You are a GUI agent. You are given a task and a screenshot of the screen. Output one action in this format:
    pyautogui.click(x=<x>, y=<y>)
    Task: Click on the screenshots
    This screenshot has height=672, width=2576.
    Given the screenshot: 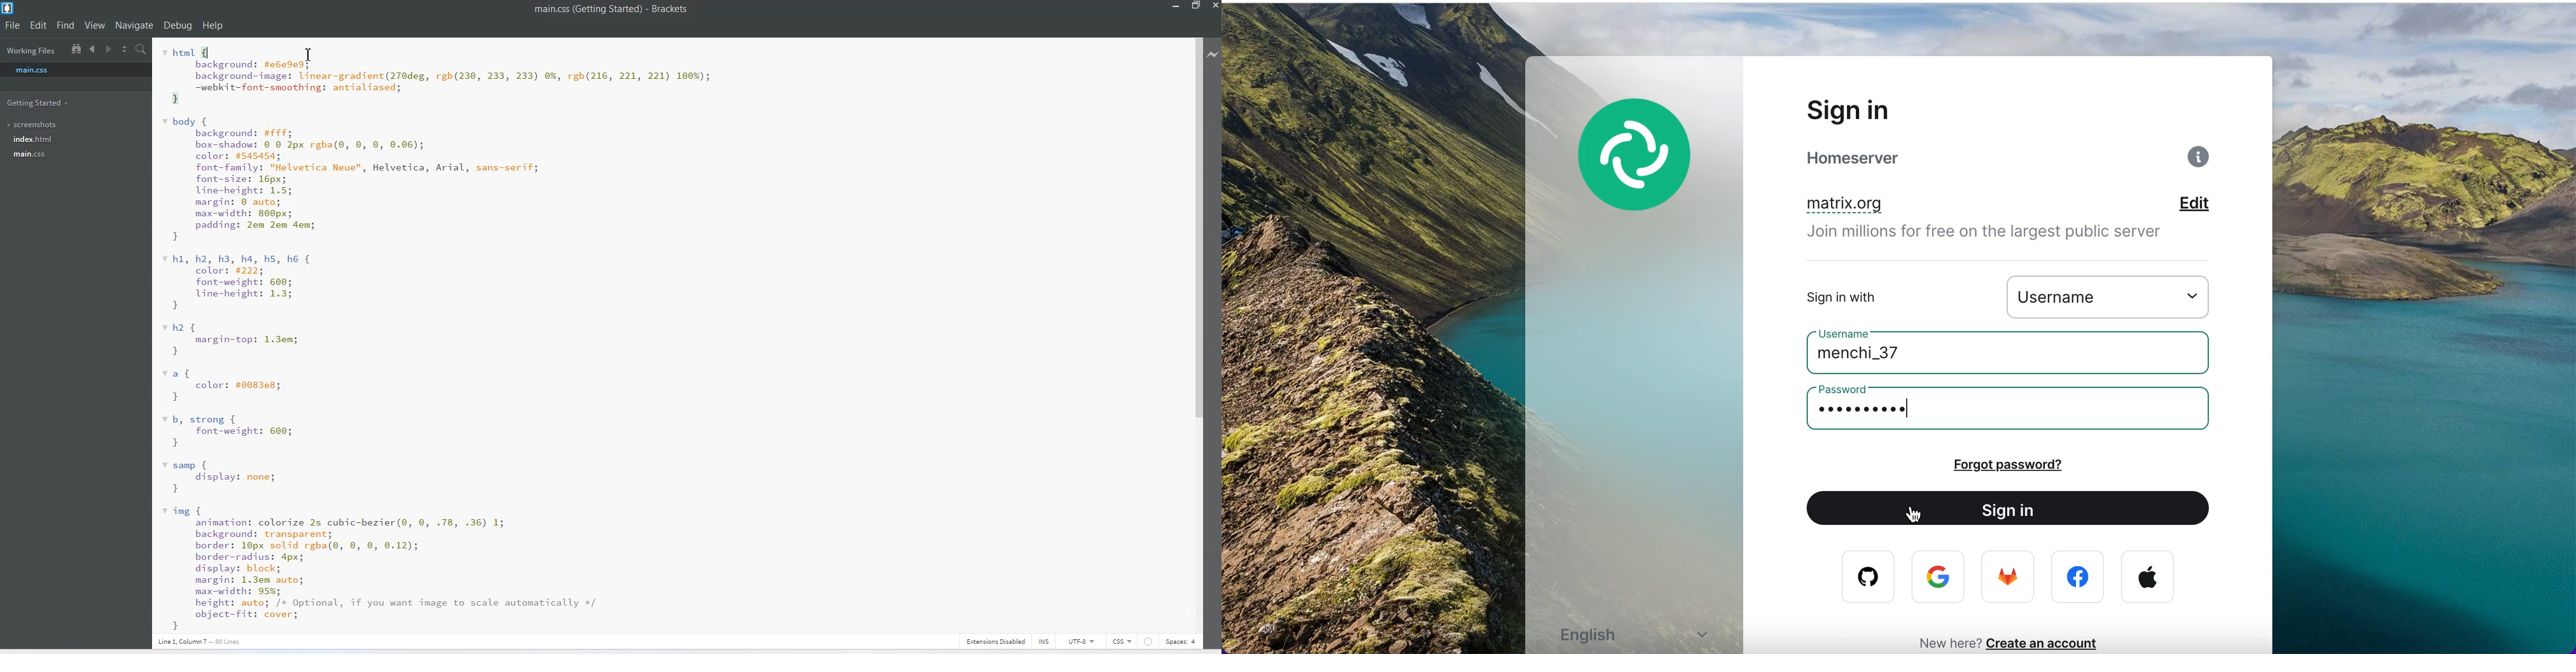 What is the action you would take?
    pyautogui.click(x=32, y=125)
    